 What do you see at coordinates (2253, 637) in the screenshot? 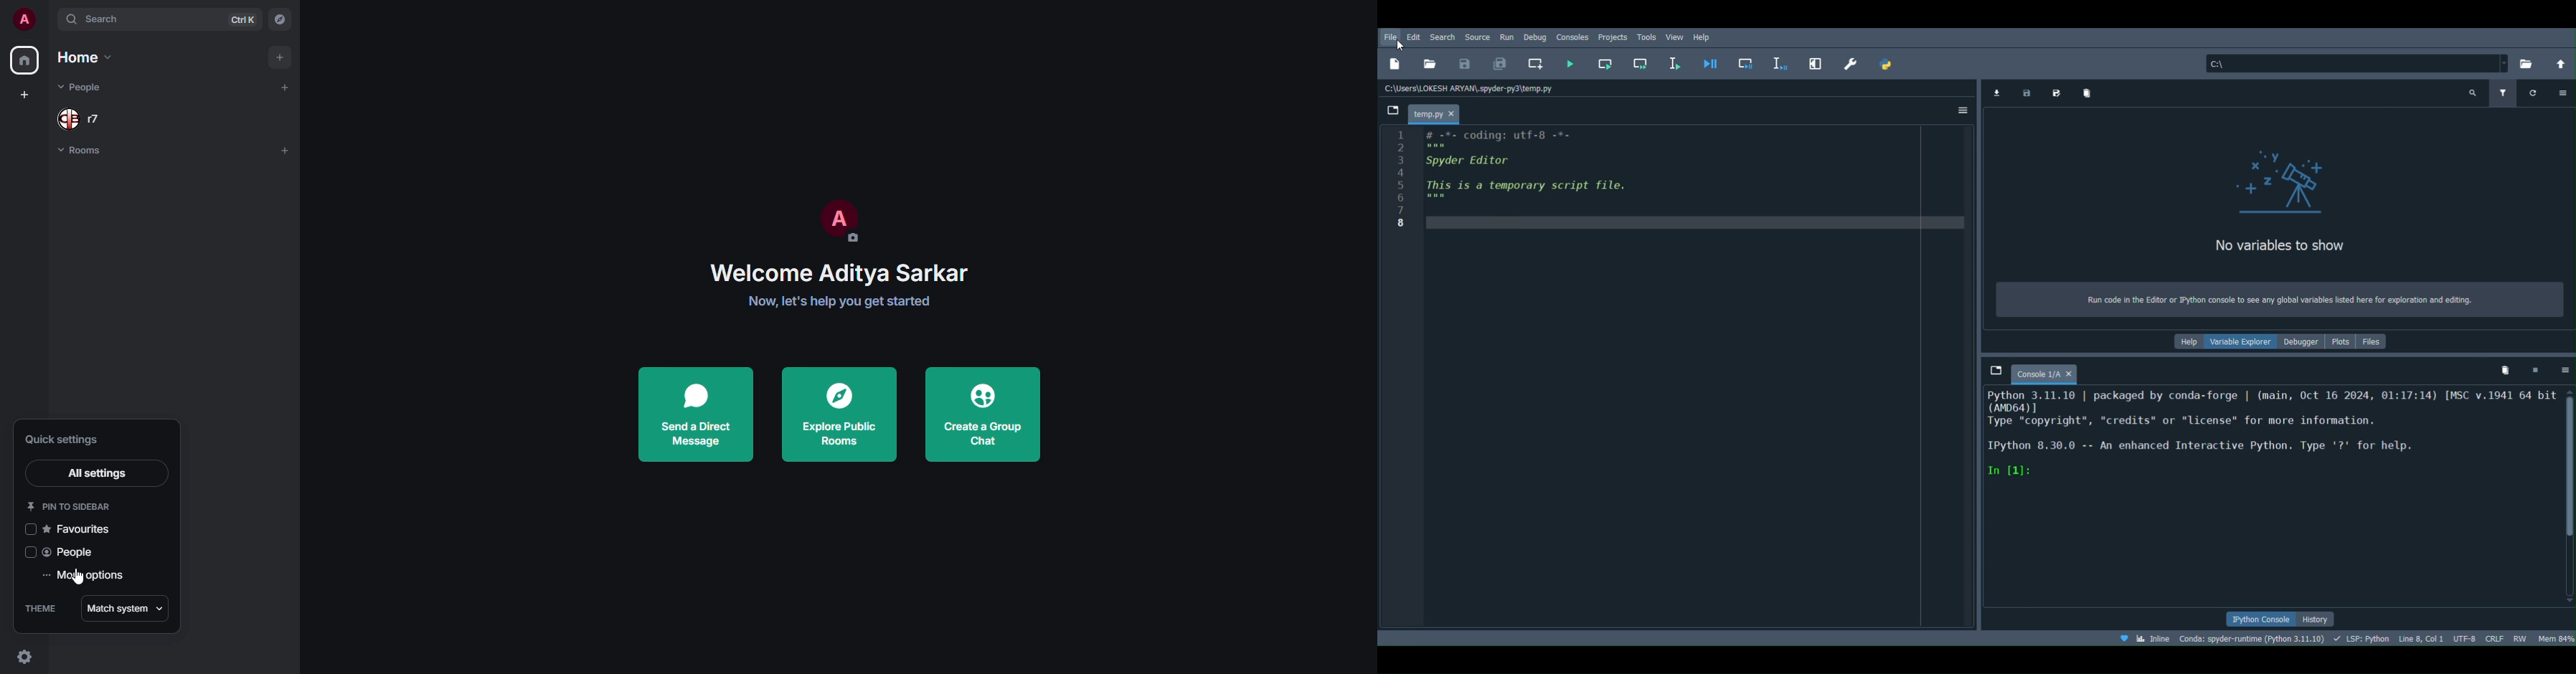
I see `Version` at bounding box center [2253, 637].